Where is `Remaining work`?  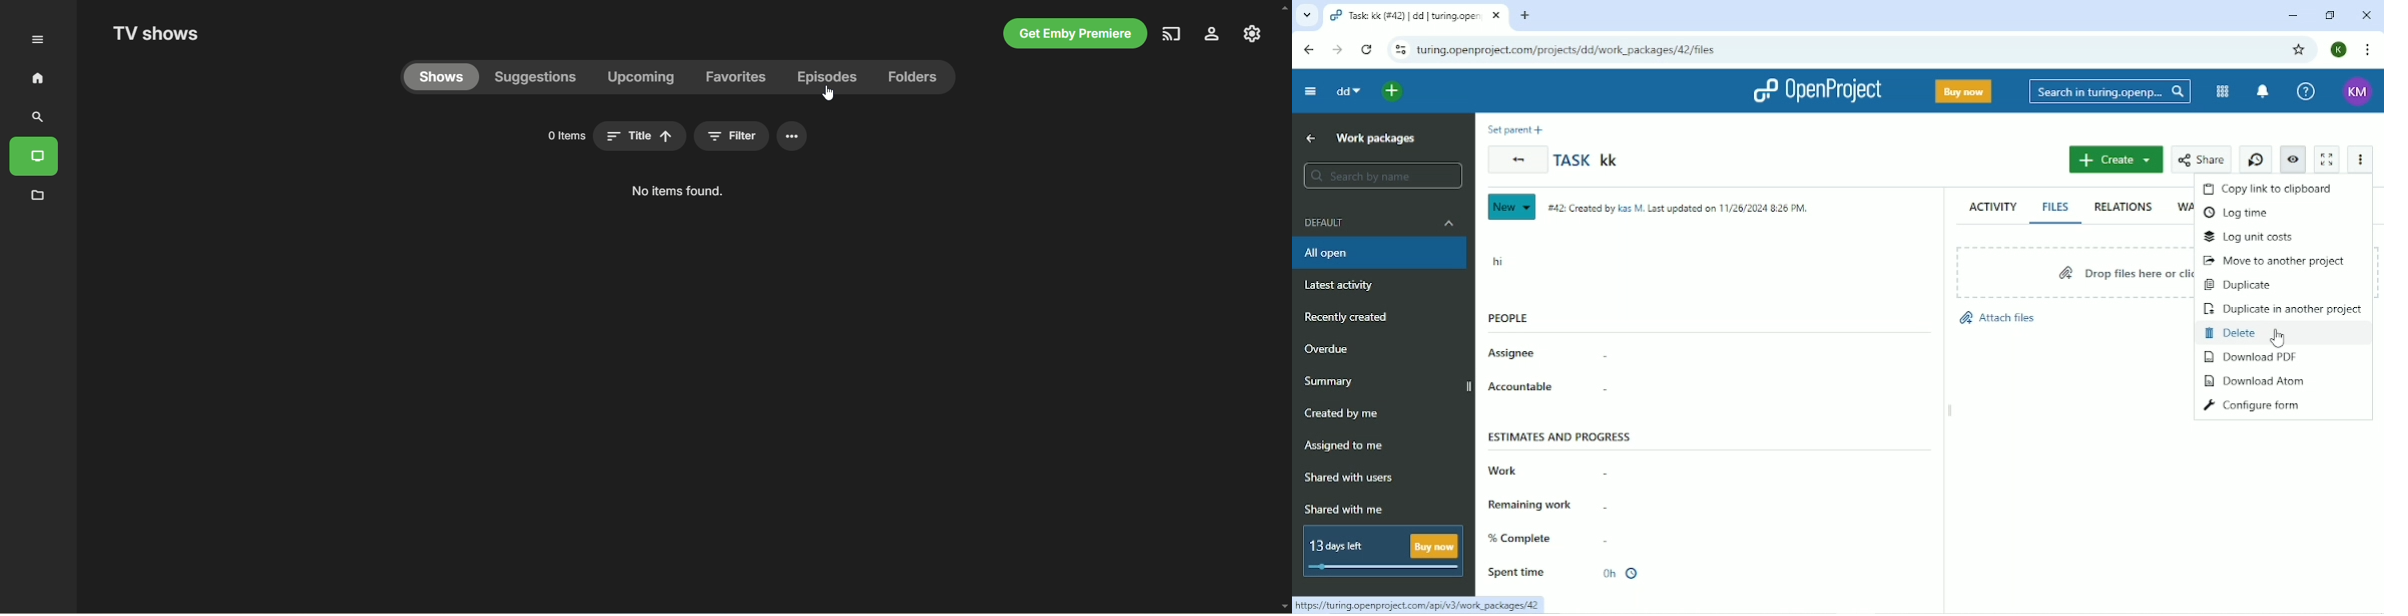
Remaining work is located at coordinates (1547, 504).